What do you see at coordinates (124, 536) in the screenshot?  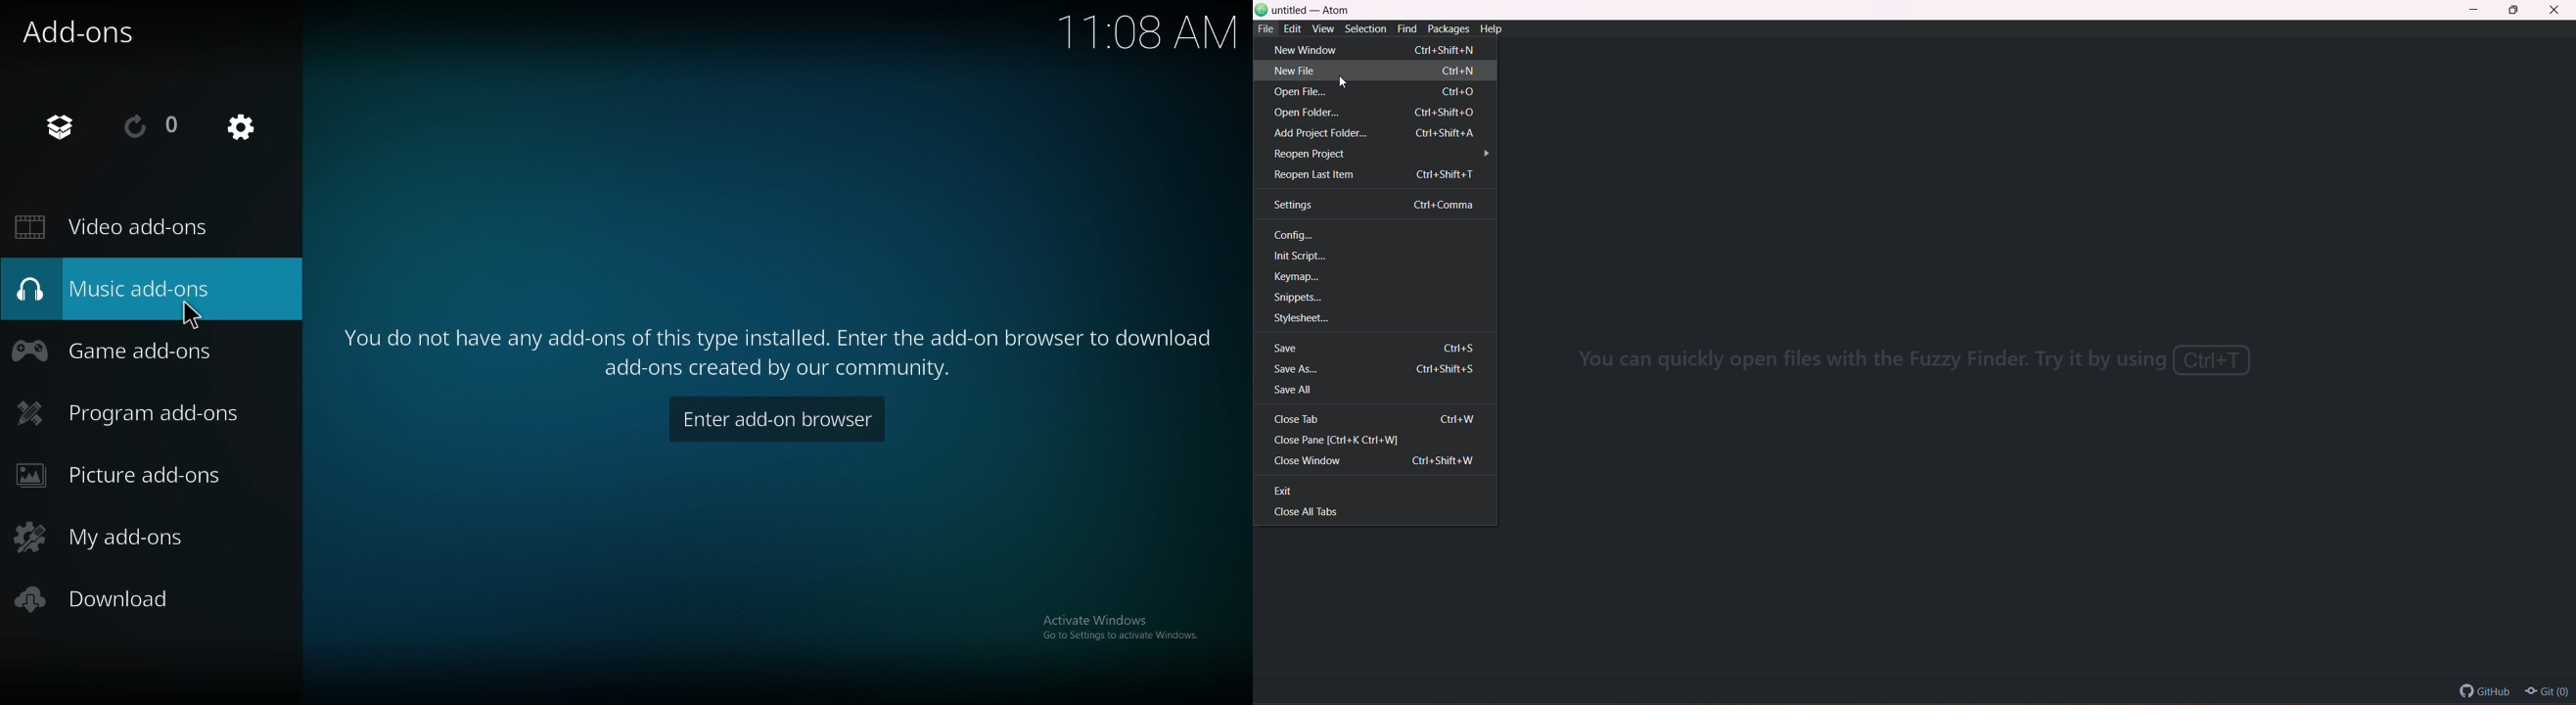 I see `my add ons` at bounding box center [124, 536].